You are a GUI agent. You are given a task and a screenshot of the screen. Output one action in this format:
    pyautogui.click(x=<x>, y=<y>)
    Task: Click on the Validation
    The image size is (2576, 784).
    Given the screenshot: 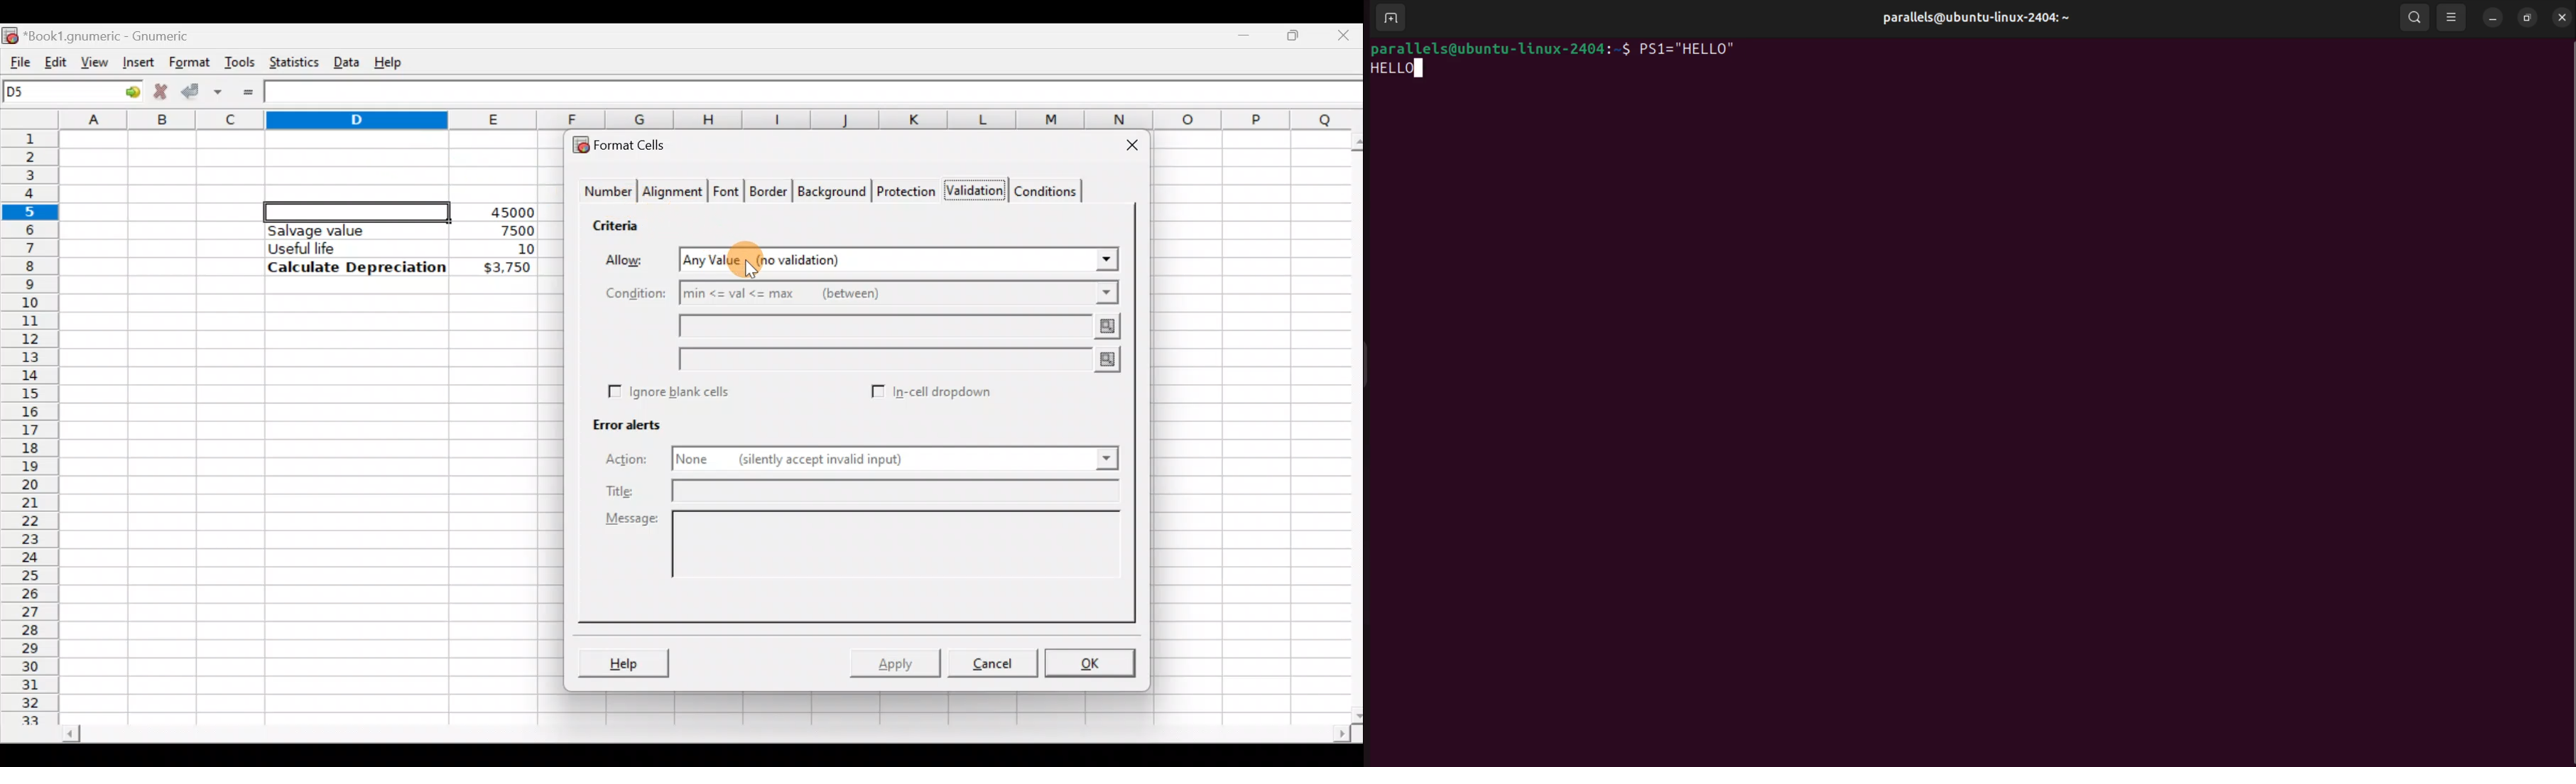 What is the action you would take?
    pyautogui.click(x=972, y=192)
    